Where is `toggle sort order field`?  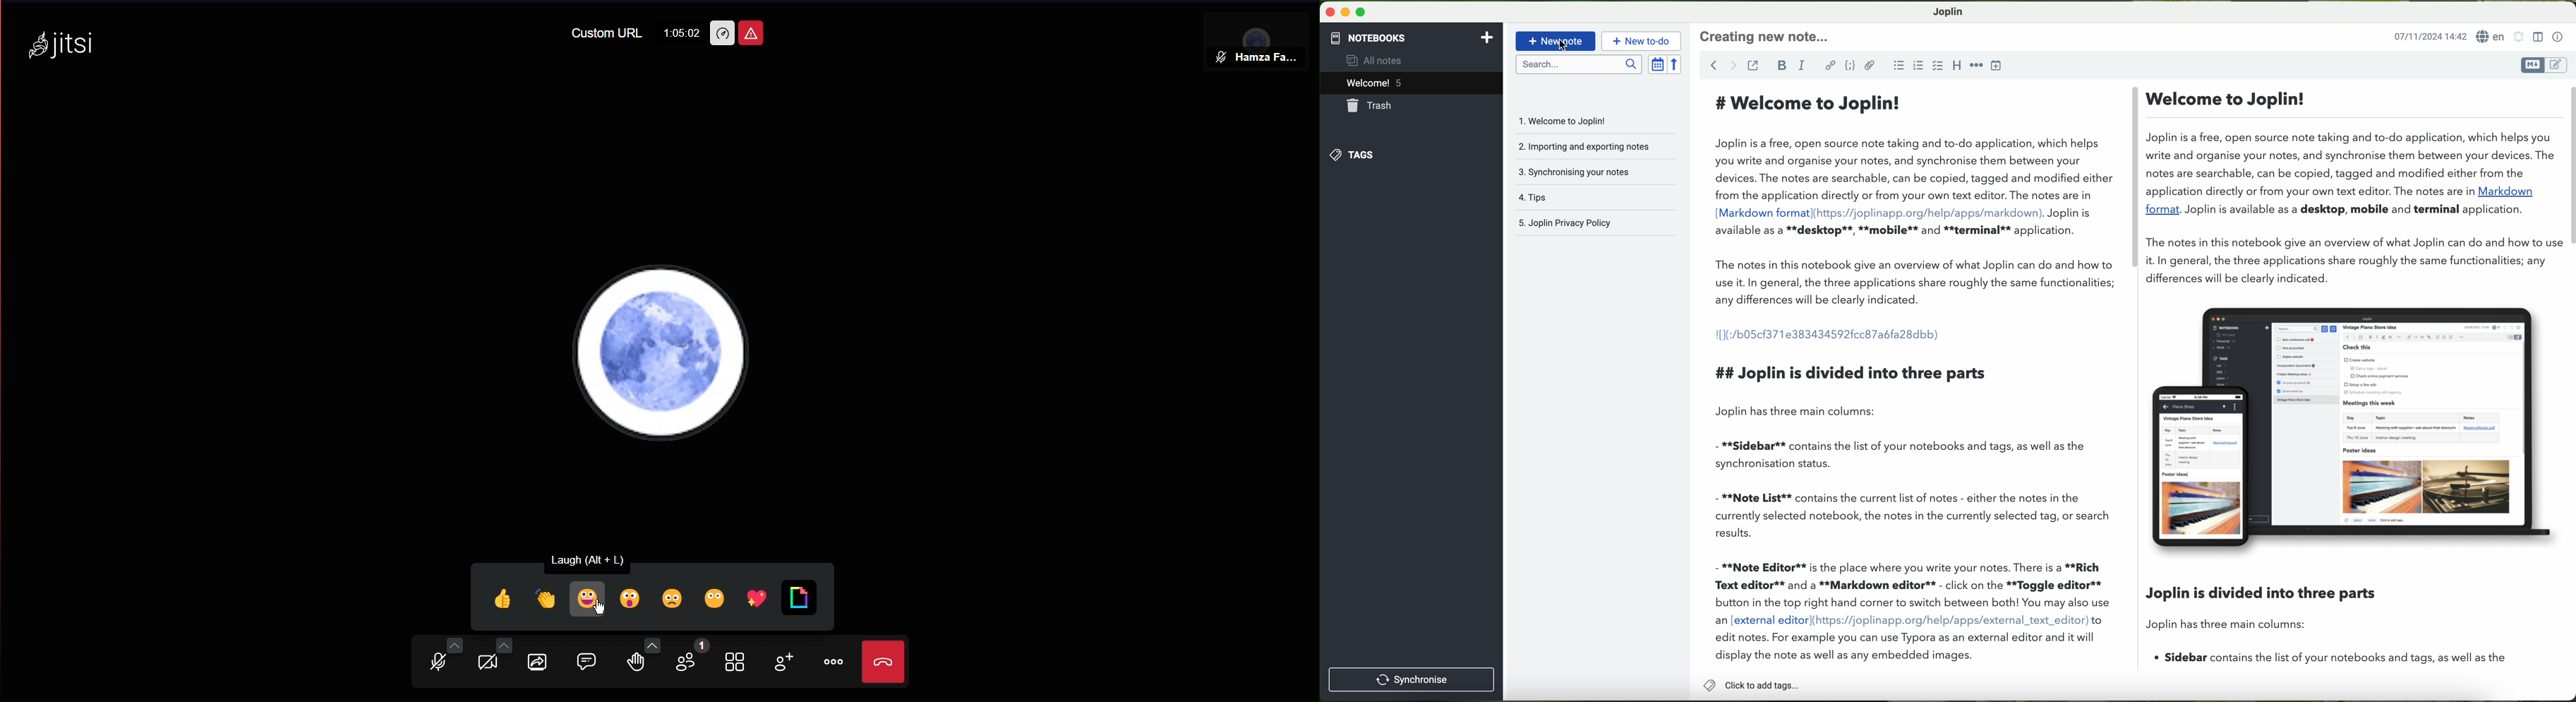
toggle sort order field is located at coordinates (1656, 65).